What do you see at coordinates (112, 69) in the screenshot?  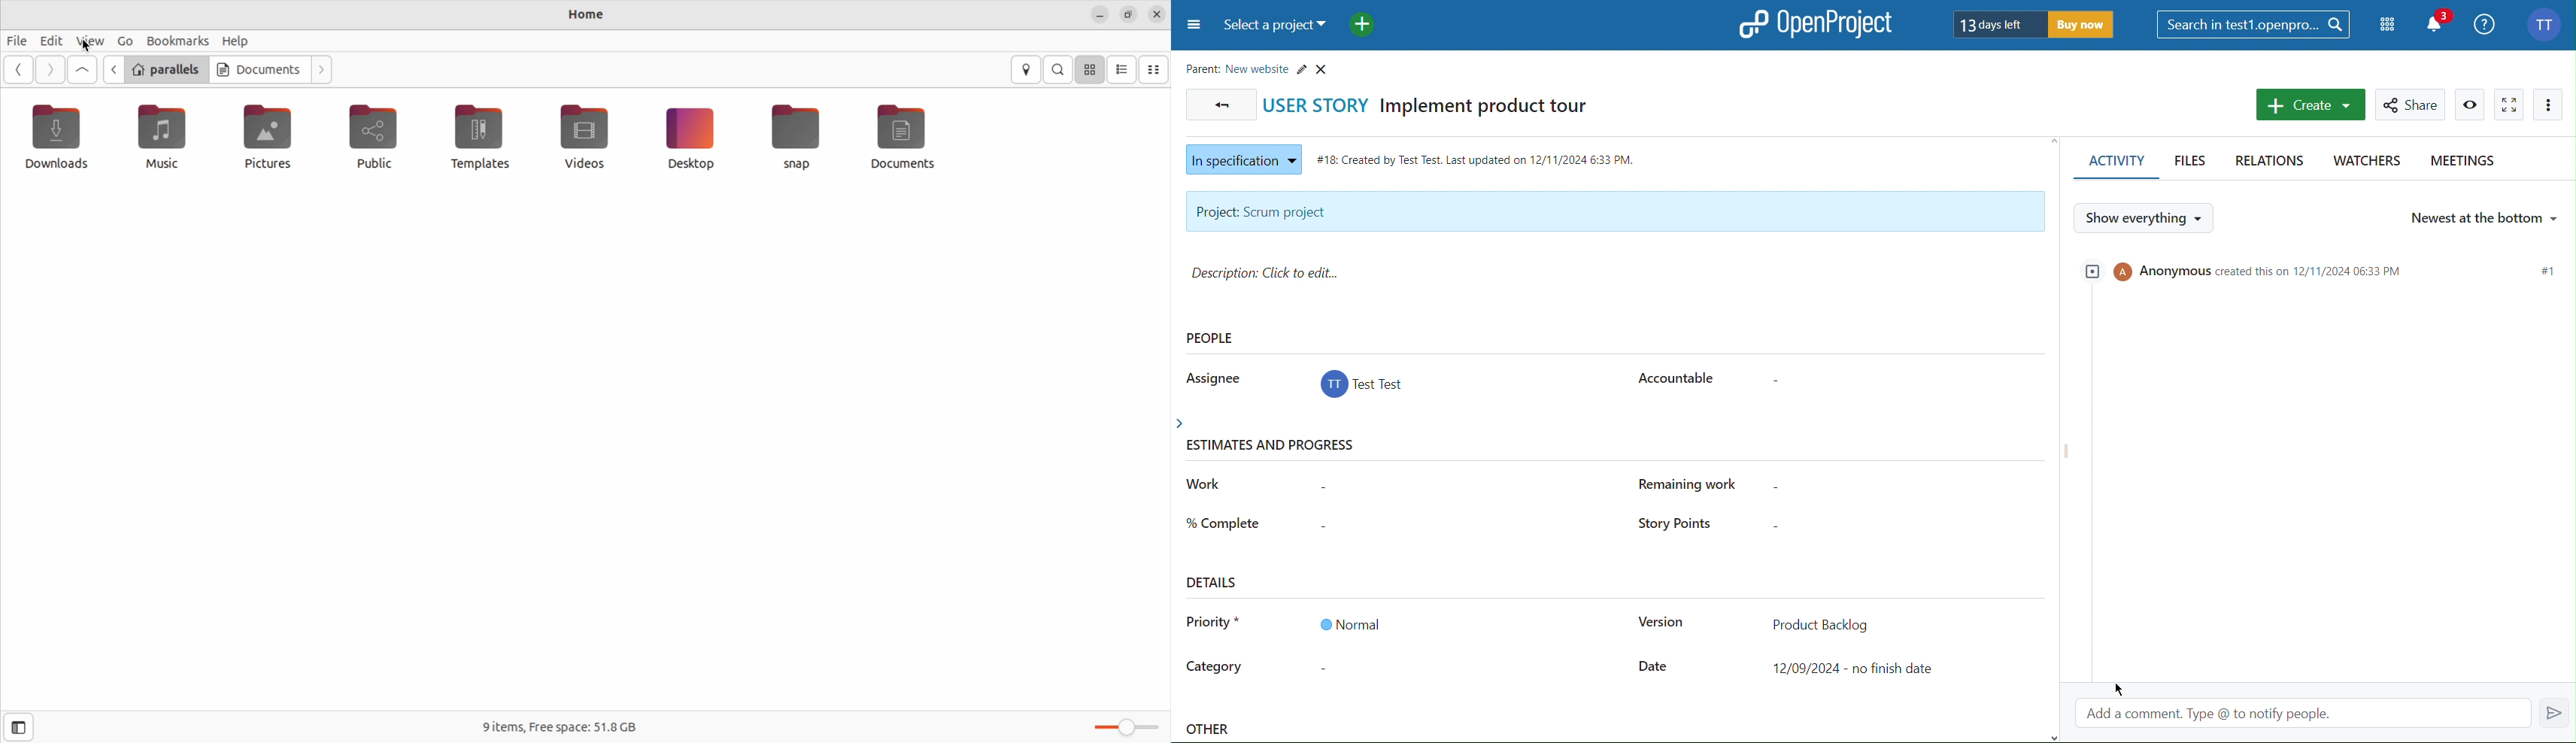 I see `go back` at bounding box center [112, 69].